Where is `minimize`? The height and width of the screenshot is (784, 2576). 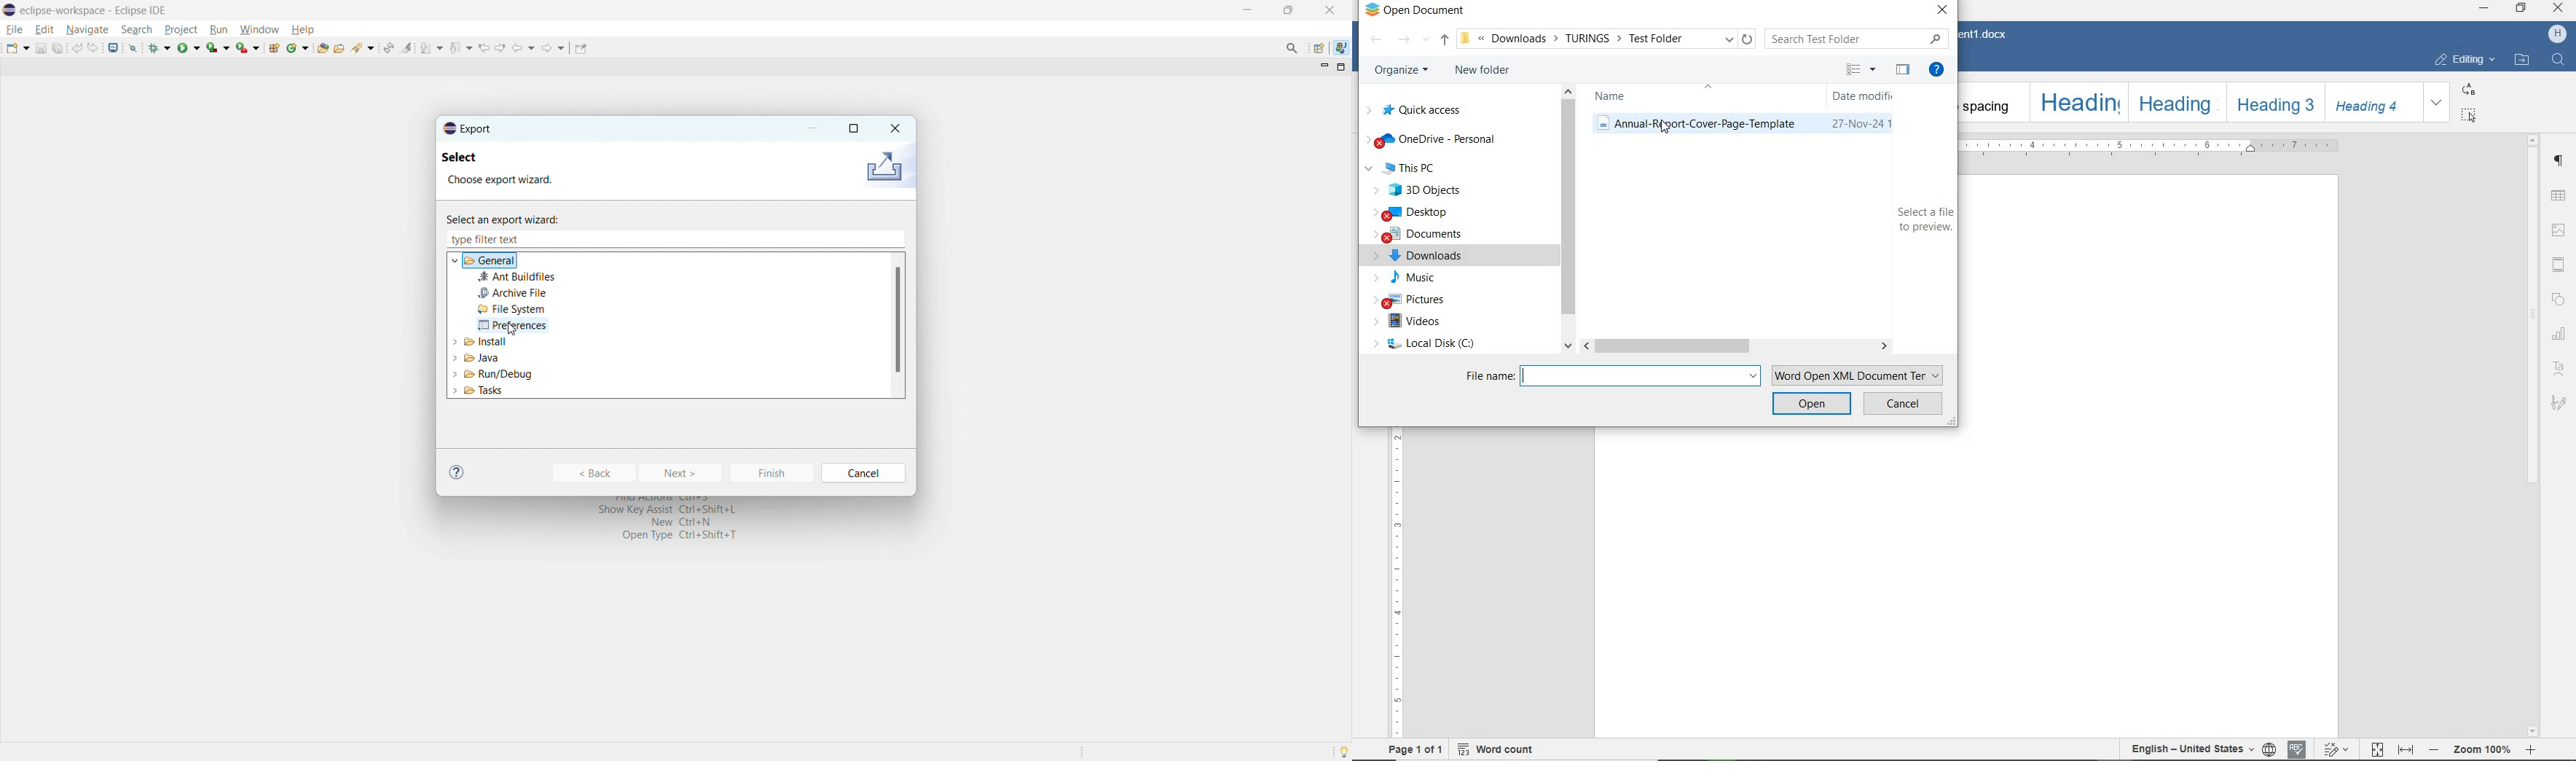
minimize is located at coordinates (814, 128).